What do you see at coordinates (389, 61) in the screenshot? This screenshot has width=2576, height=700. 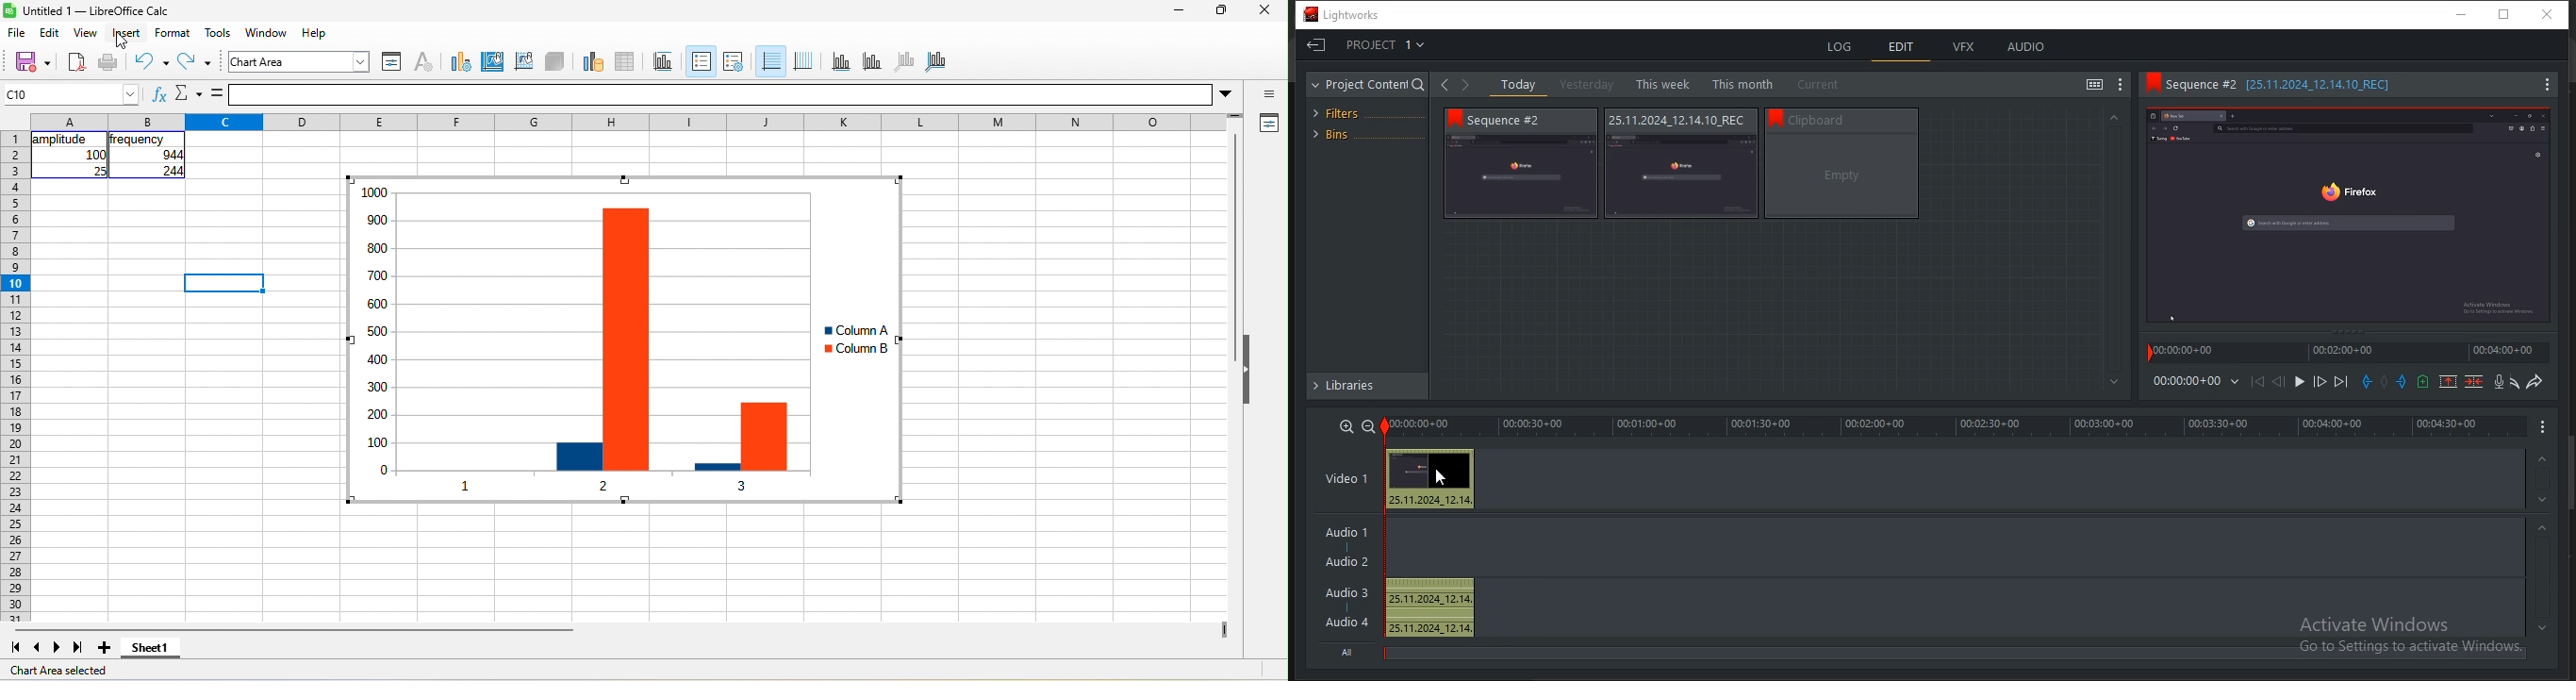 I see `format selection` at bounding box center [389, 61].